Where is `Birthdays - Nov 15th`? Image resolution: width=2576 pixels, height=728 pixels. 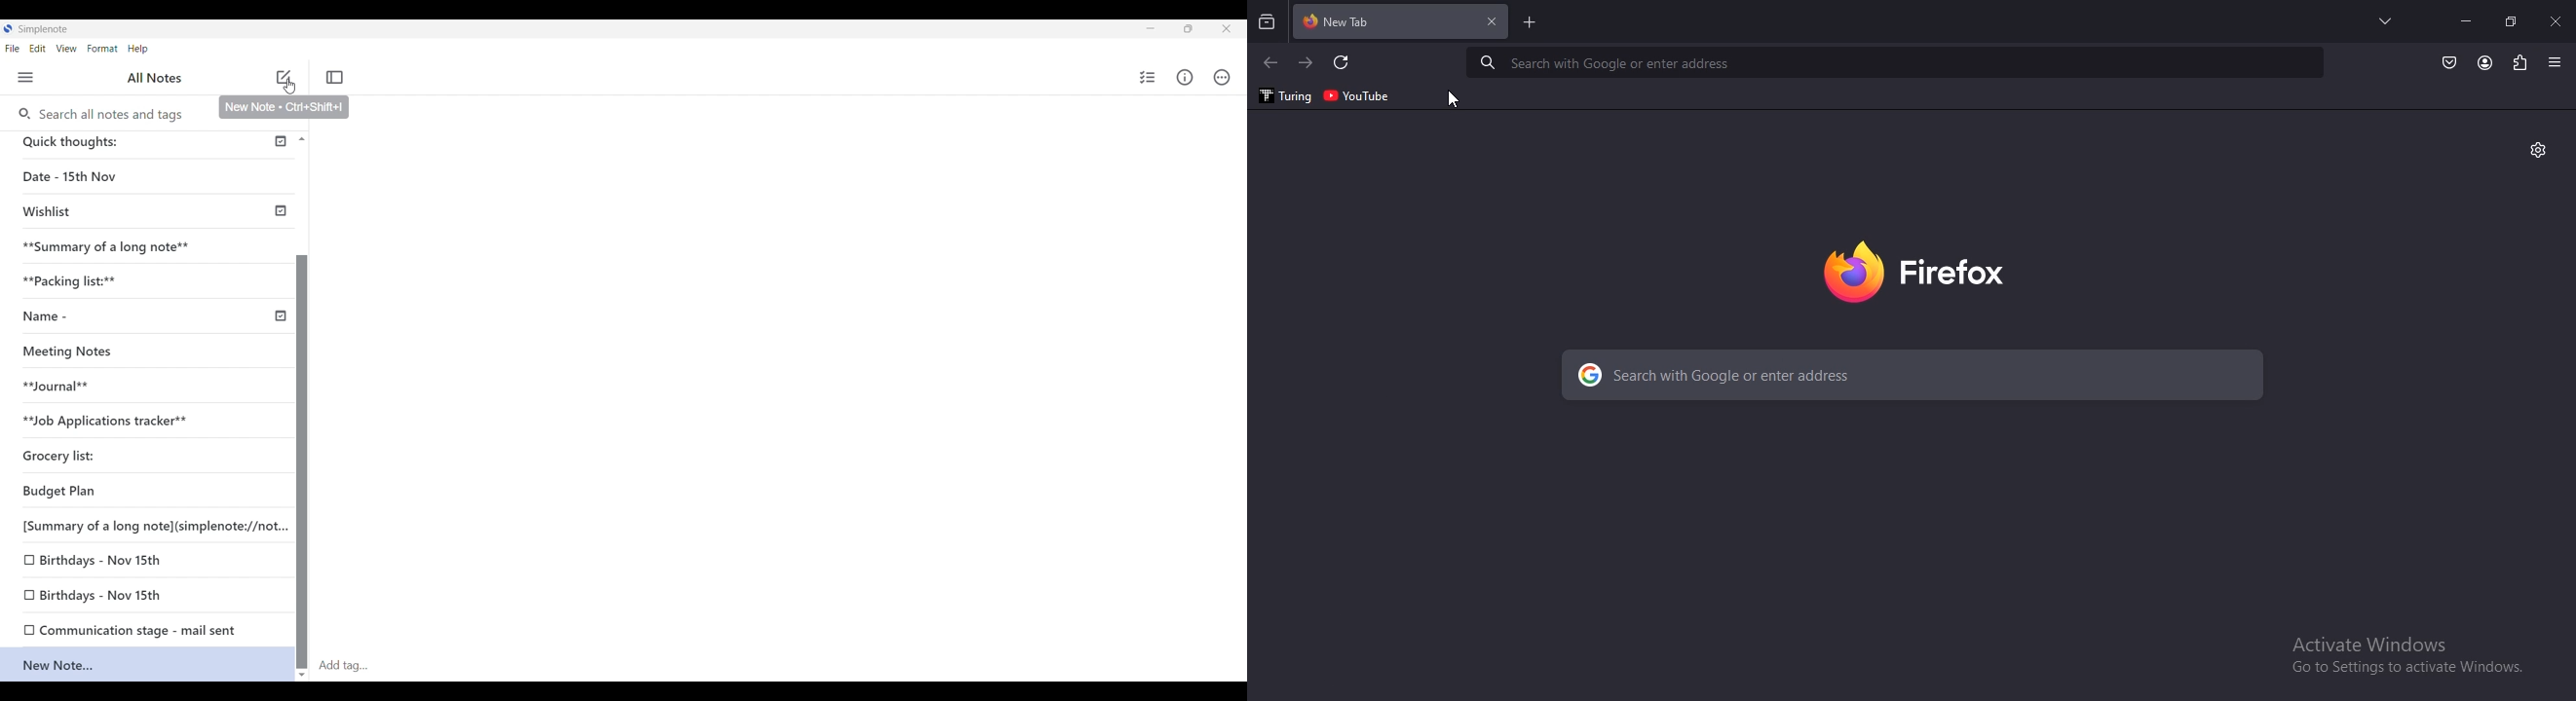
Birthdays - Nov 15th is located at coordinates (147, 560).